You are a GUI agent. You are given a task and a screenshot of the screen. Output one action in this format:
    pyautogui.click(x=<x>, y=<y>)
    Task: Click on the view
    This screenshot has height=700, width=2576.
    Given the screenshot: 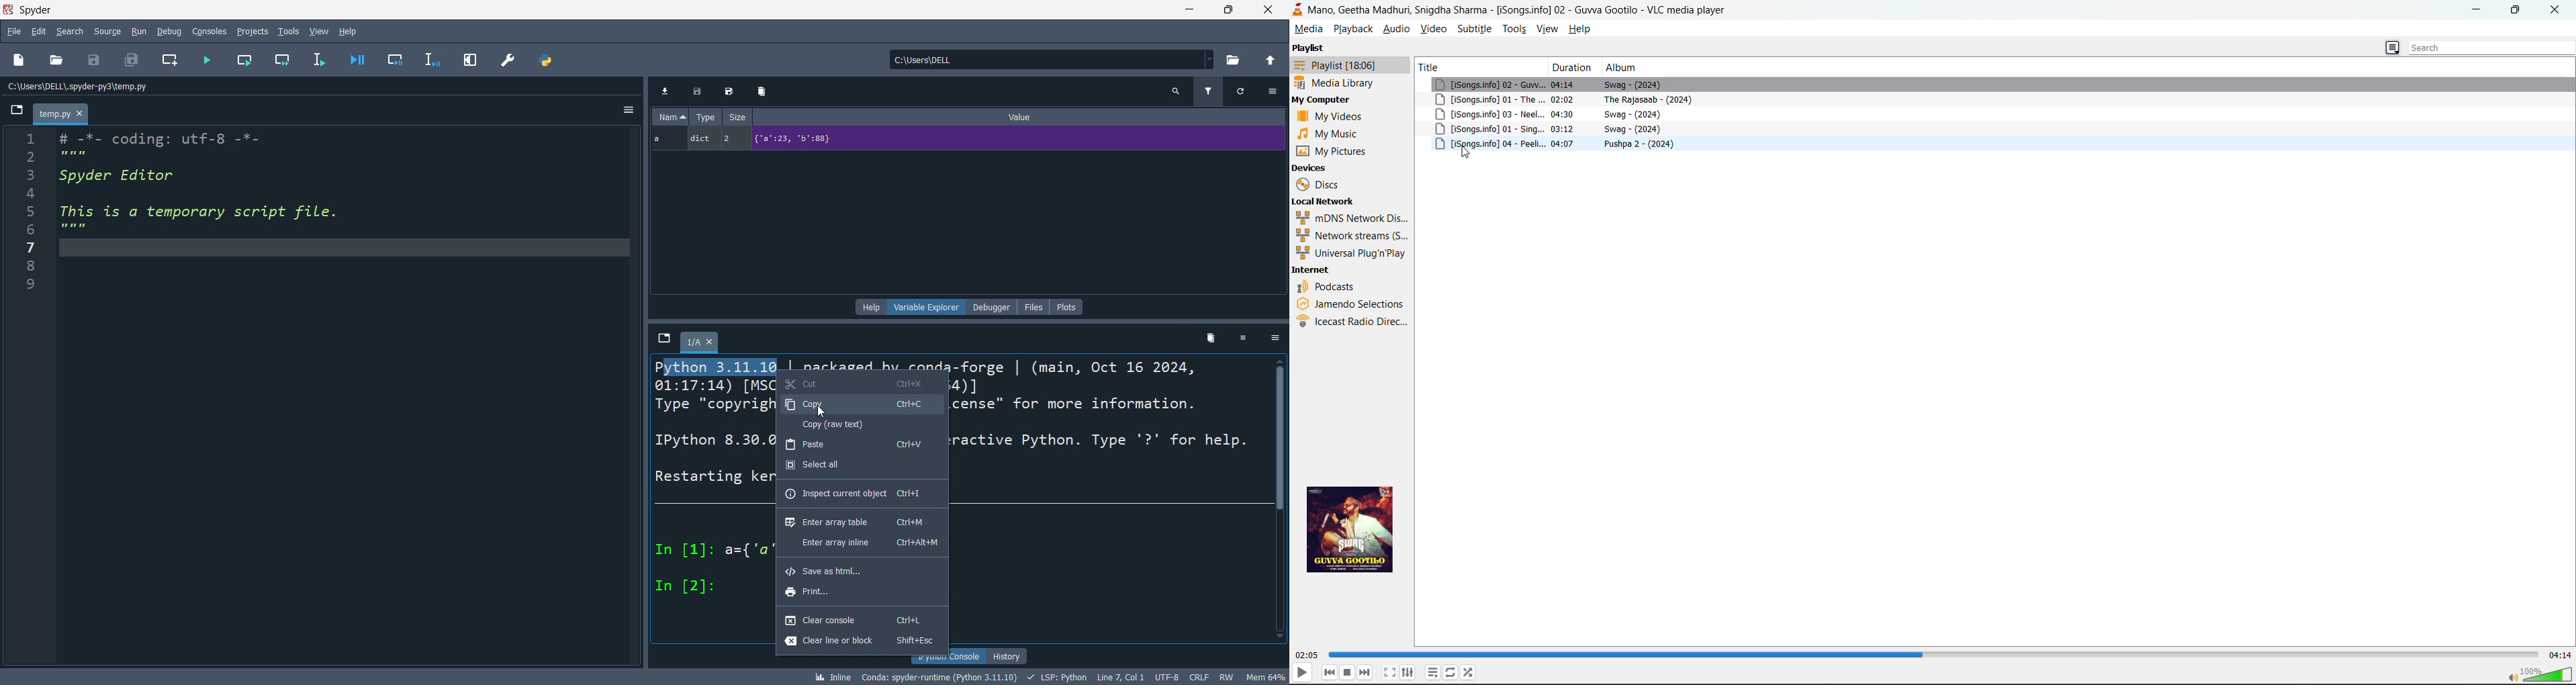 What is the action you would take?
    pyautogui.click(x=1548, y=28)
    